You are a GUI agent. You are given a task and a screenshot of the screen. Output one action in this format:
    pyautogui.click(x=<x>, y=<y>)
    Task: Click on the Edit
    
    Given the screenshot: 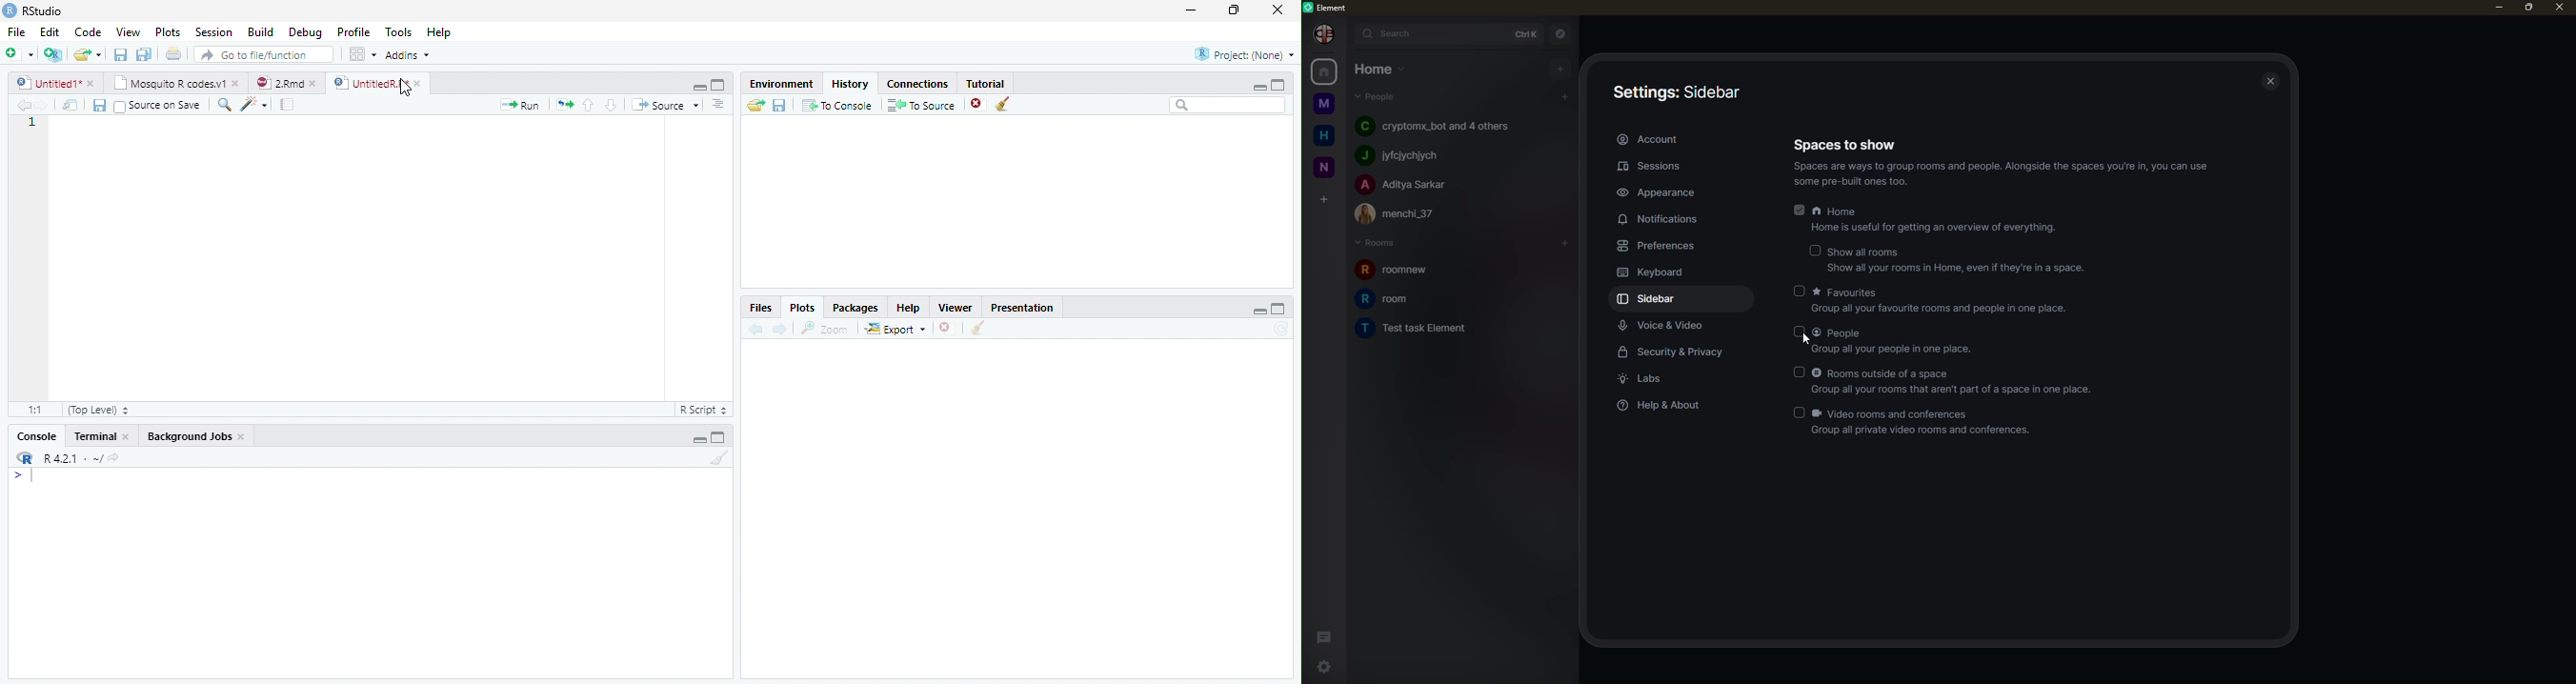 What is the action you would take?
    pyautogui.click(x=49, y=31)
    